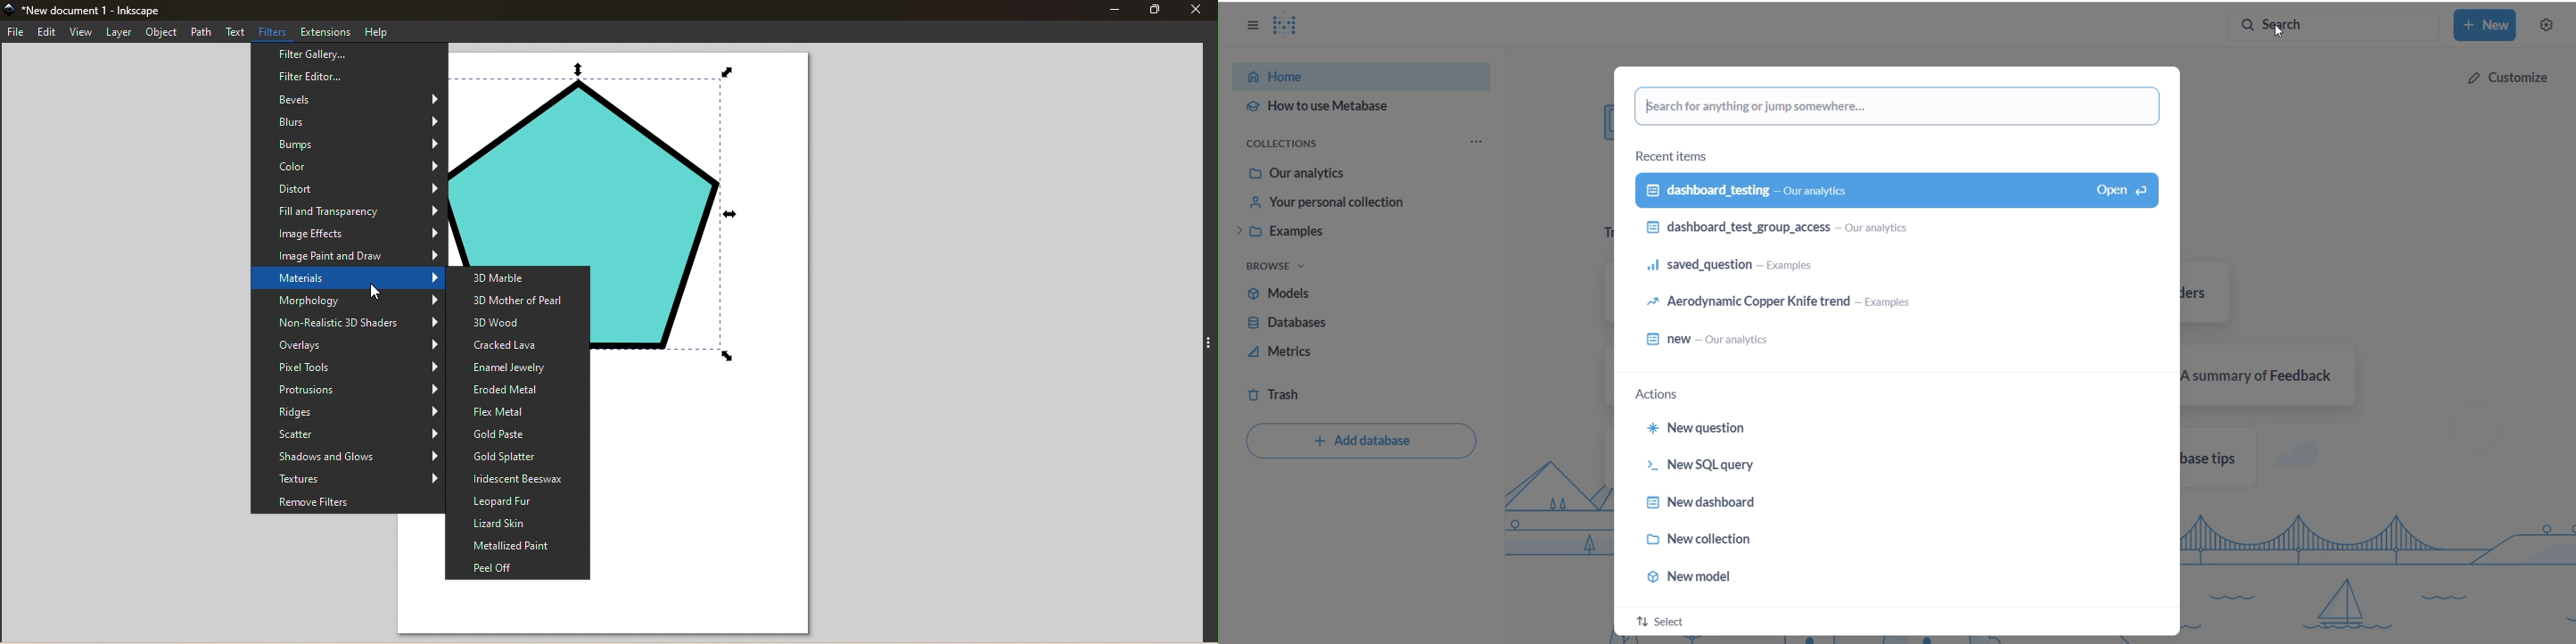 The height and width of the screenshot is (644, 2576). What do you see at coordinates (515, 568) in the screenshot?
I see `Peel Off` at bounding box center [515, 568].